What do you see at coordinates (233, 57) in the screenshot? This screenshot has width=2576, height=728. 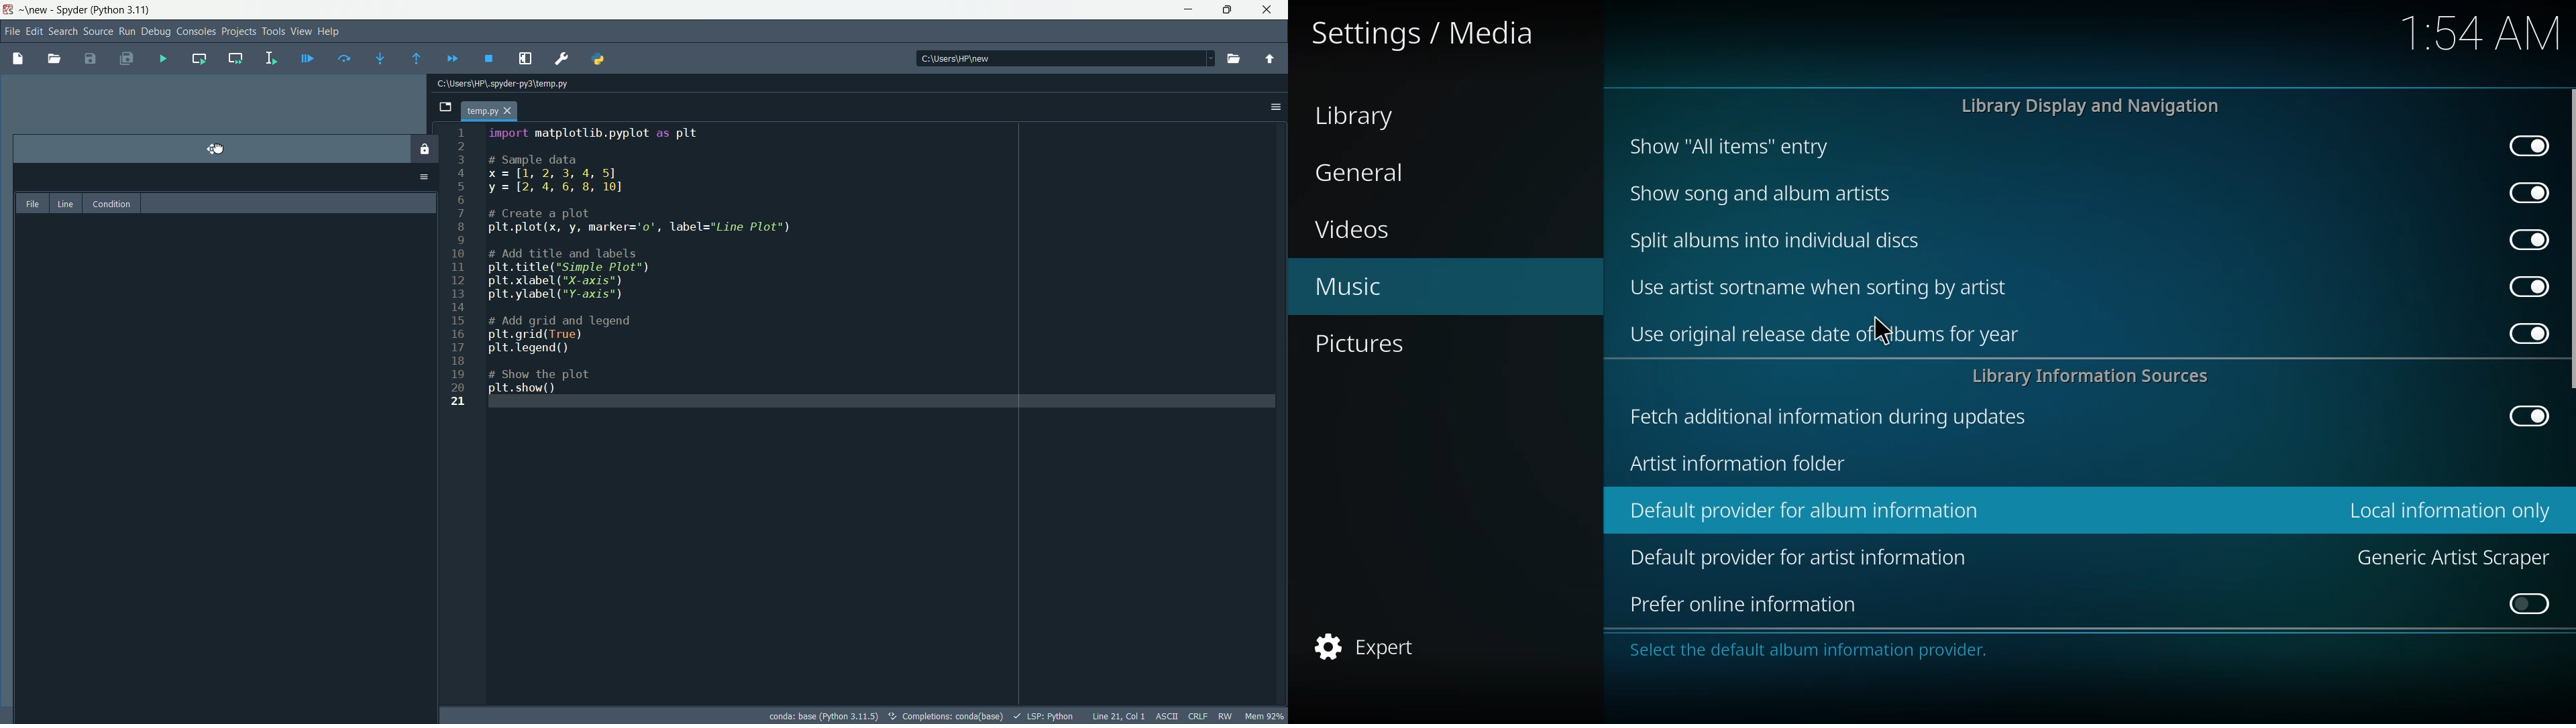 I see `run current cell and go to next one` at bounding box center [233, 57].